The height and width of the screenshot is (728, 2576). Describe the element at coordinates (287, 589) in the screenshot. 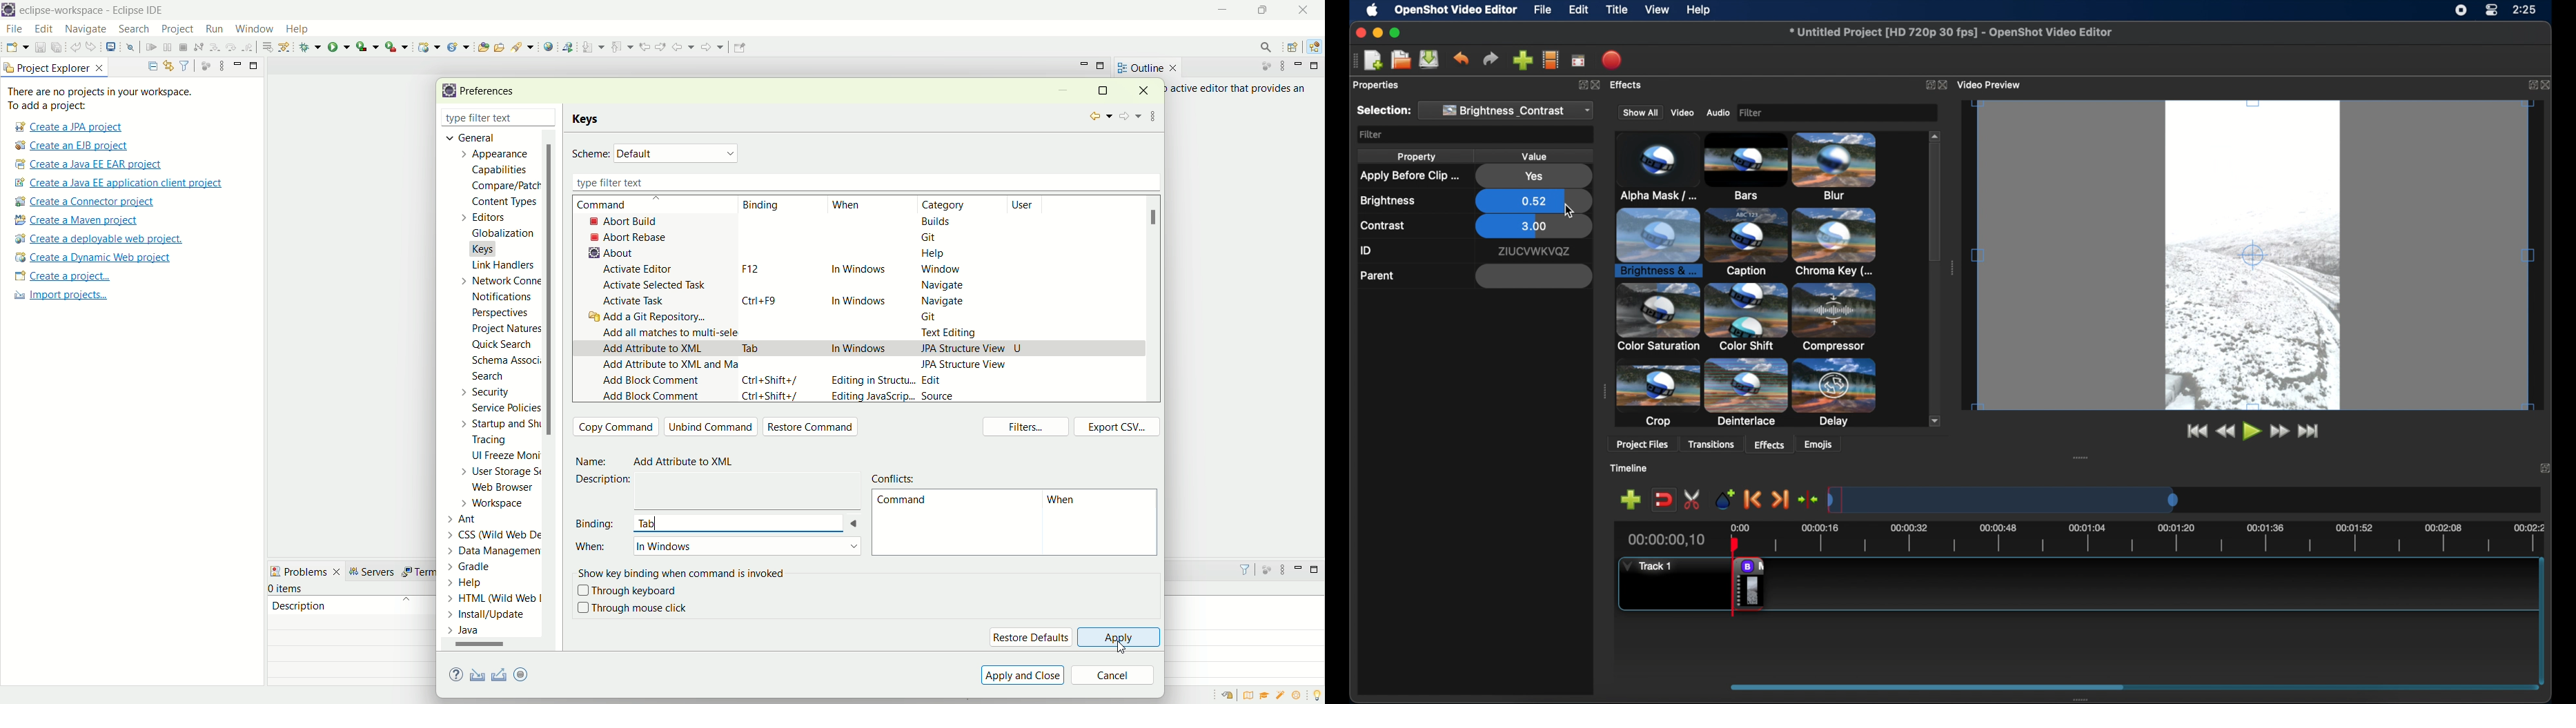

I see `items` at that location.